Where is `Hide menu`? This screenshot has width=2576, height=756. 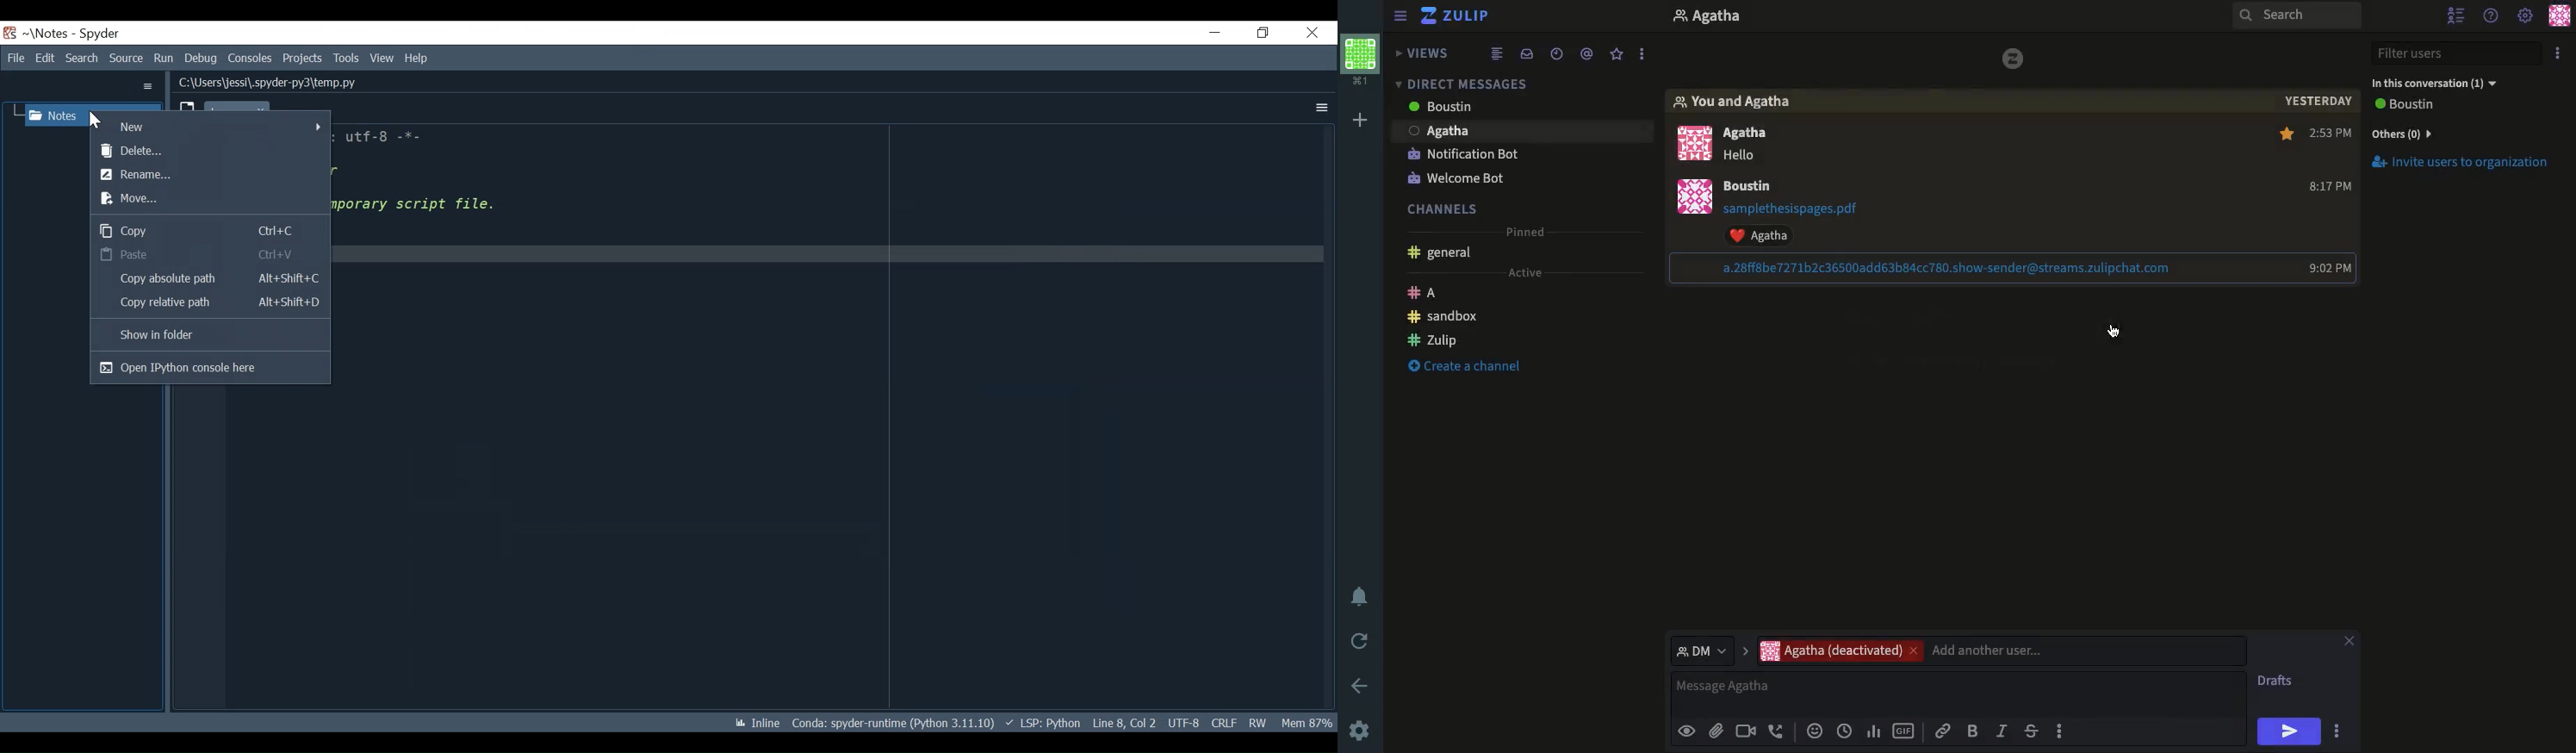
Hide menu is located at coordinates (1400, 14).